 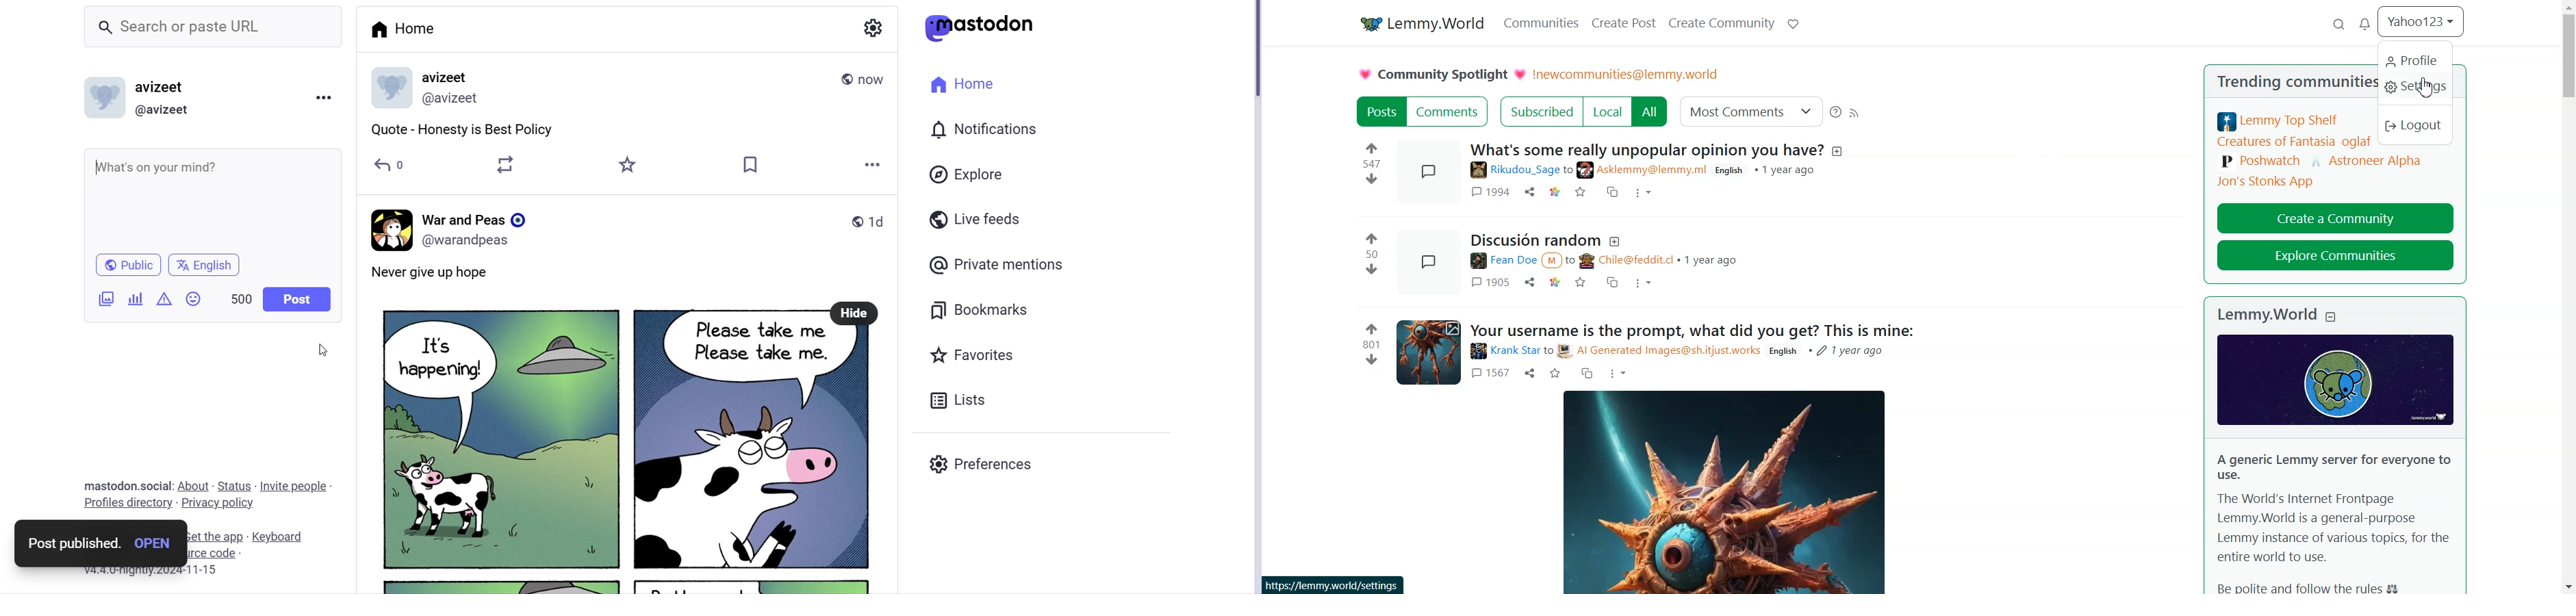 I want to click on Posted Quote, so click(x=462, y=128).